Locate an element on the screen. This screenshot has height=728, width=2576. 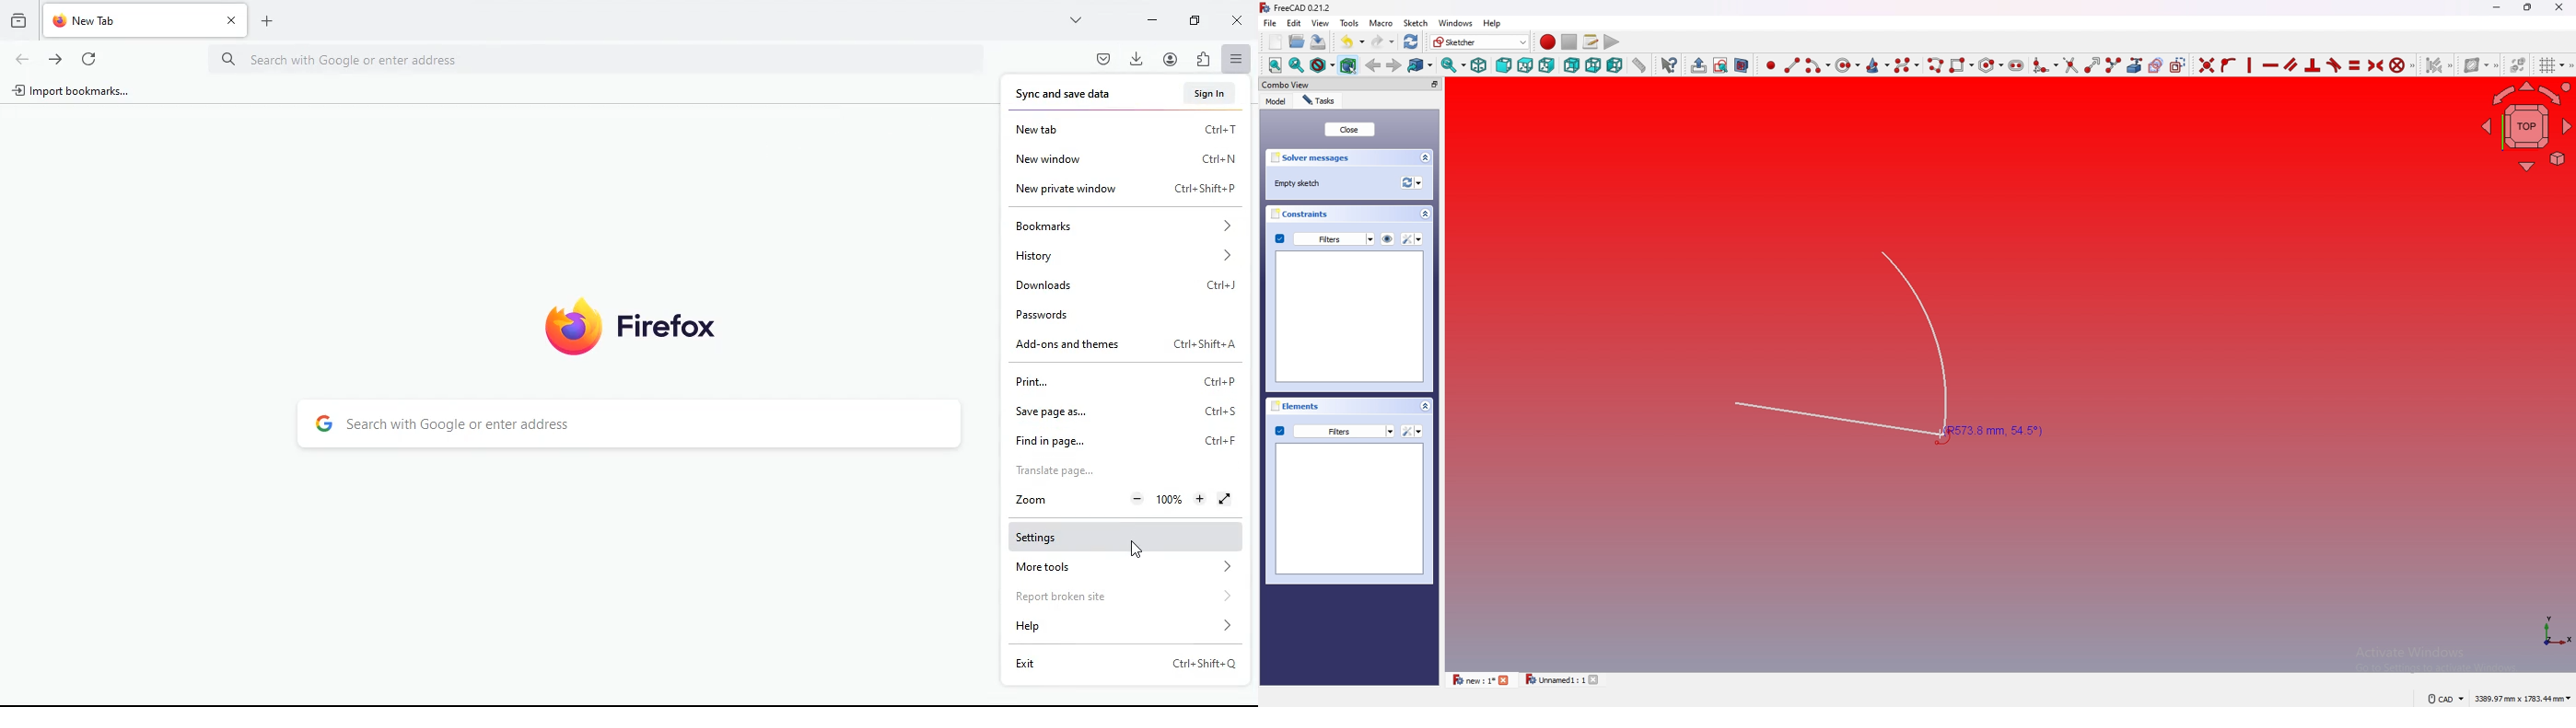
download is located at coordinates (1136, 57).